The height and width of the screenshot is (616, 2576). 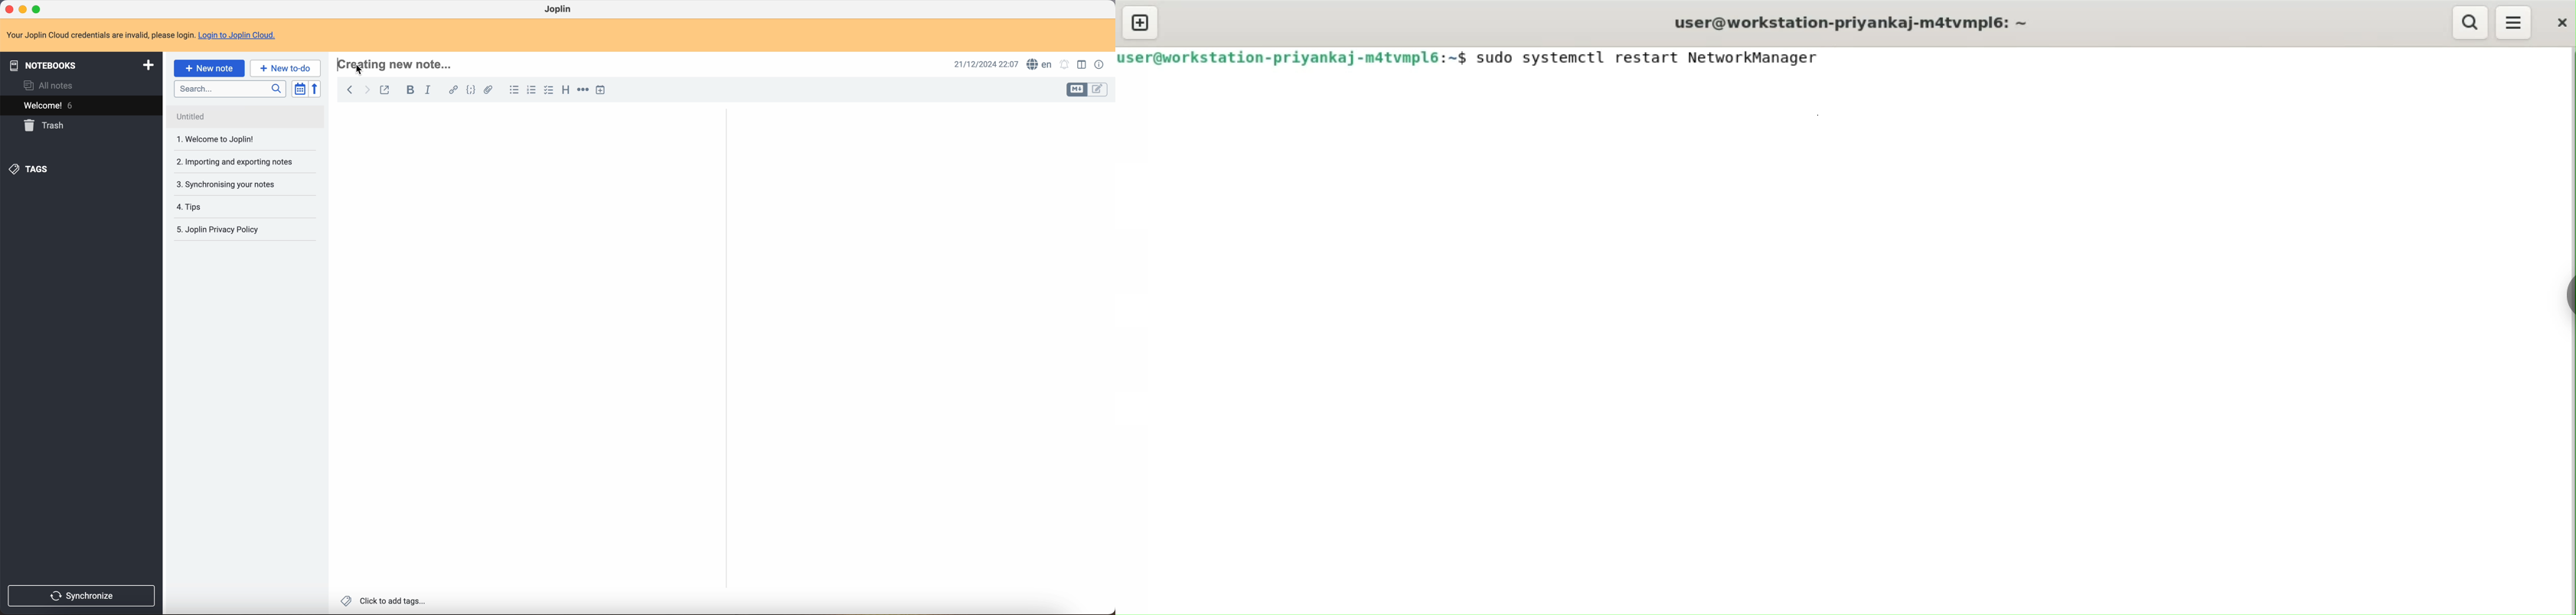 I want to click on date and hour, so click(x=983, y=63).